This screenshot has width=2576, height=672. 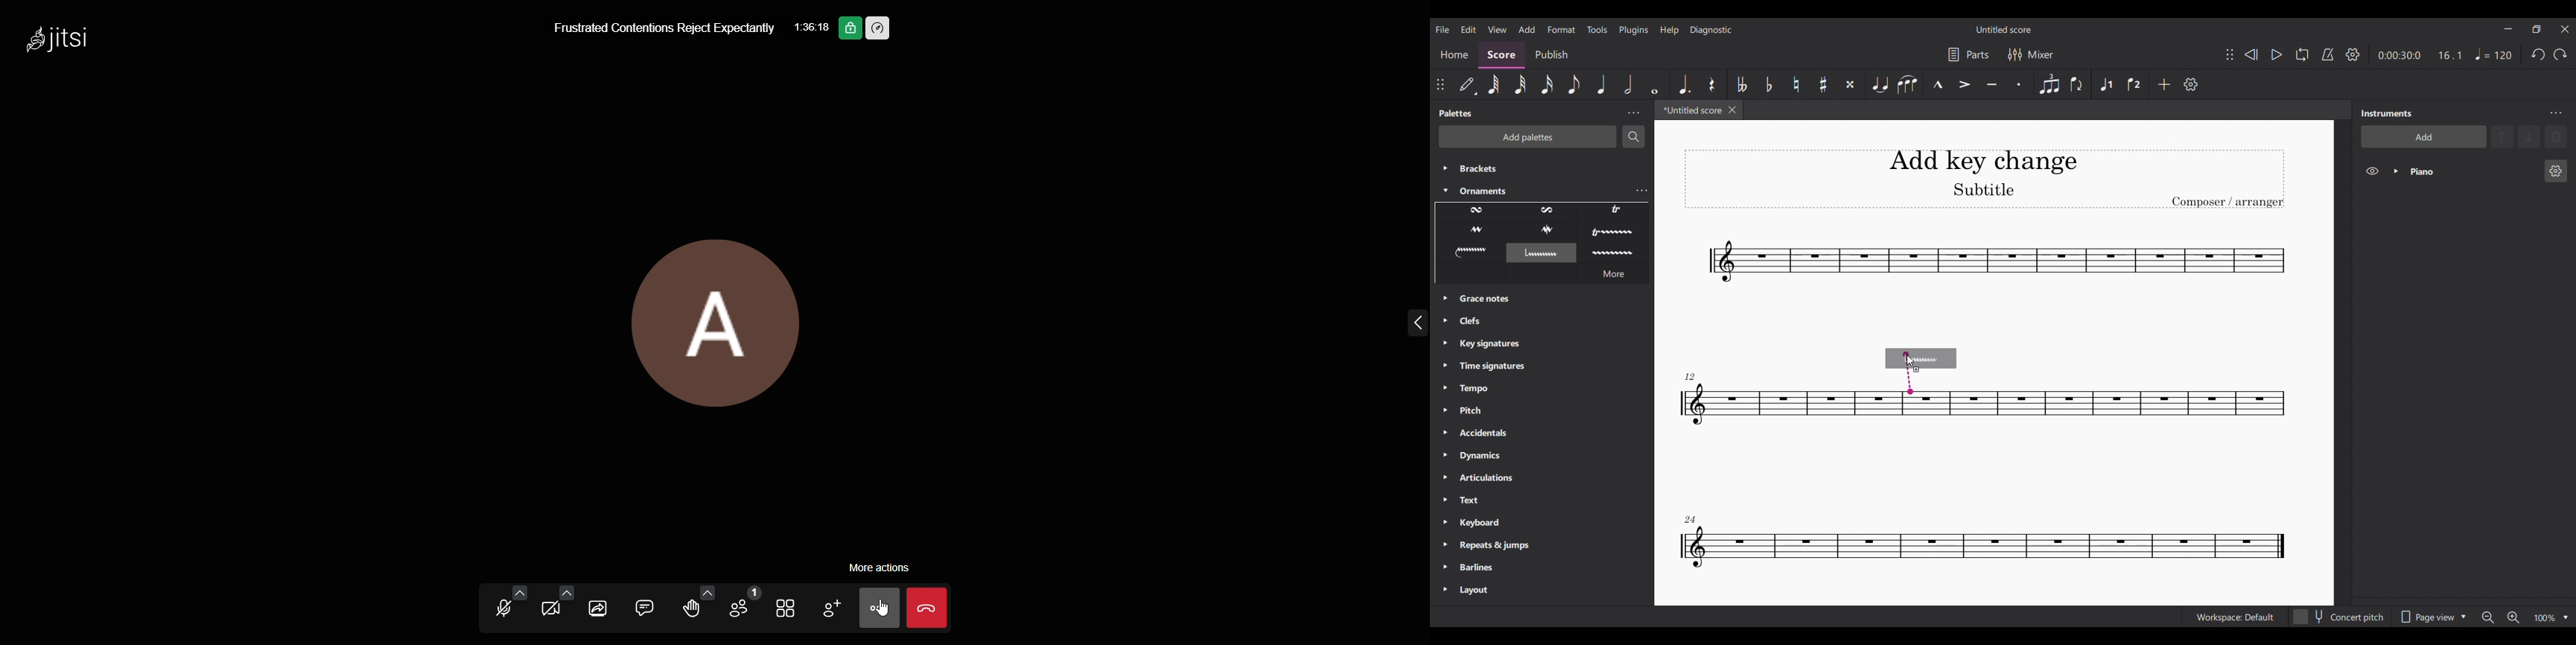 What do you see at coordinates (1467, 84) in the screenshot?
I see `default` at bounding box center [1467, 84].